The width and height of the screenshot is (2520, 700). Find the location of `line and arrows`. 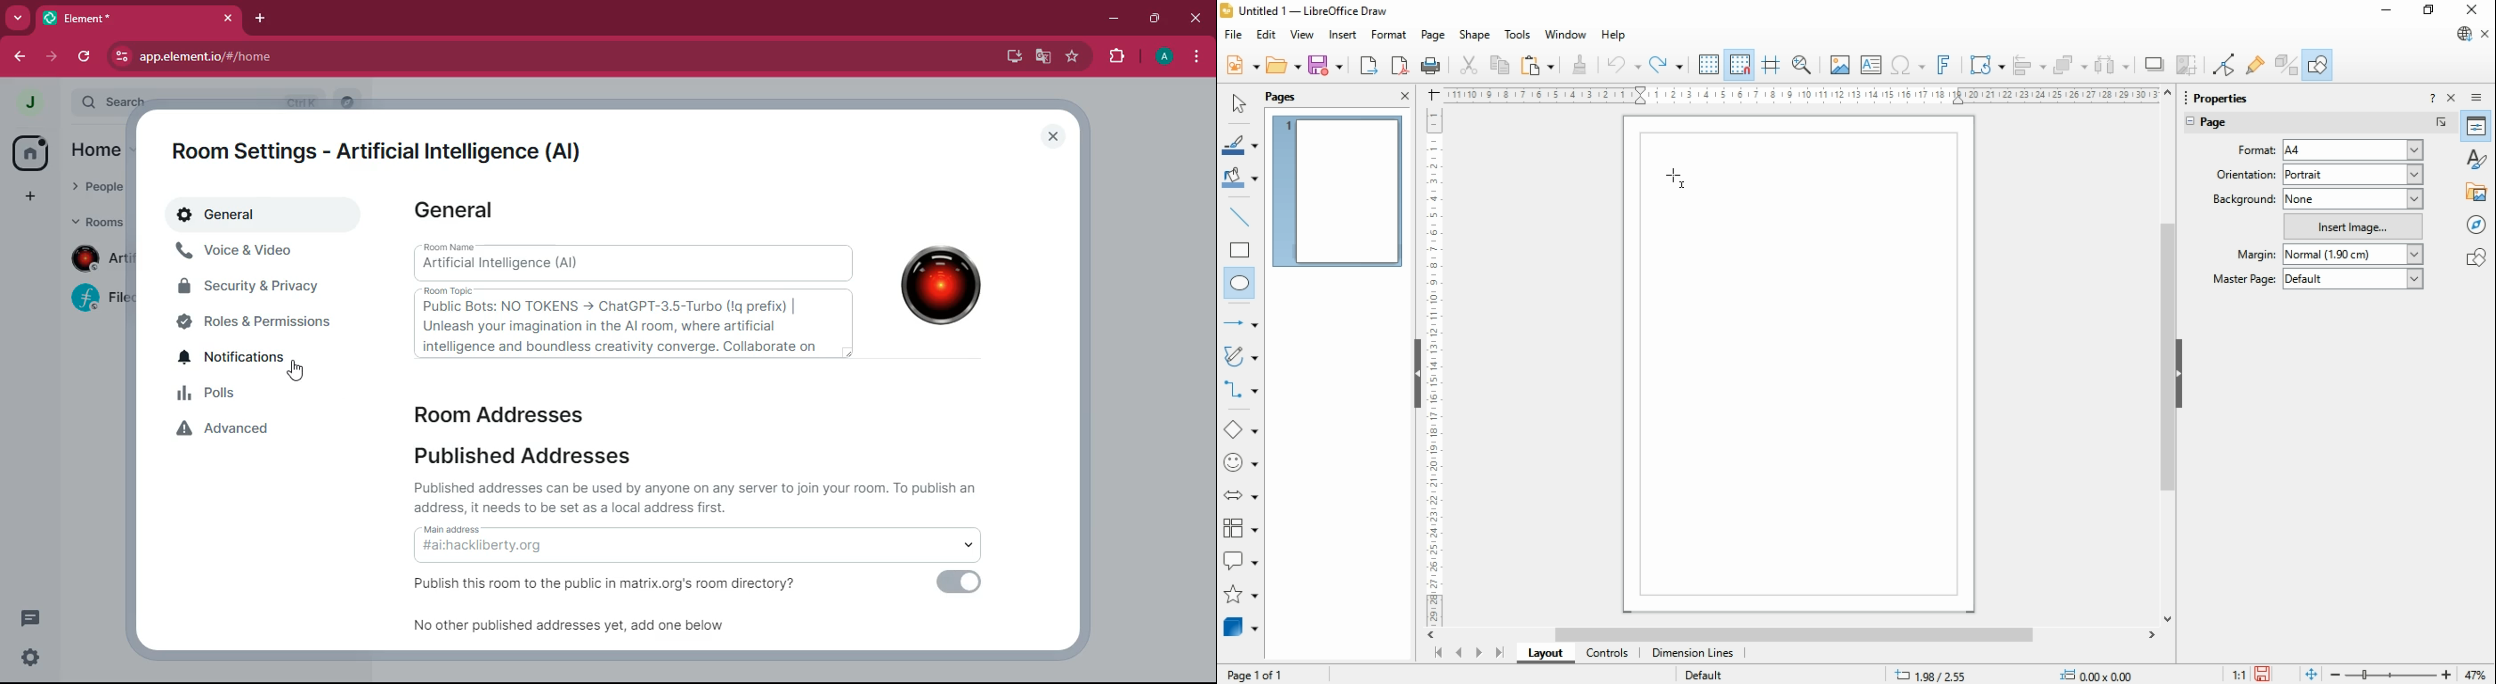

line and arrows is located at coordinates (1241, 323).